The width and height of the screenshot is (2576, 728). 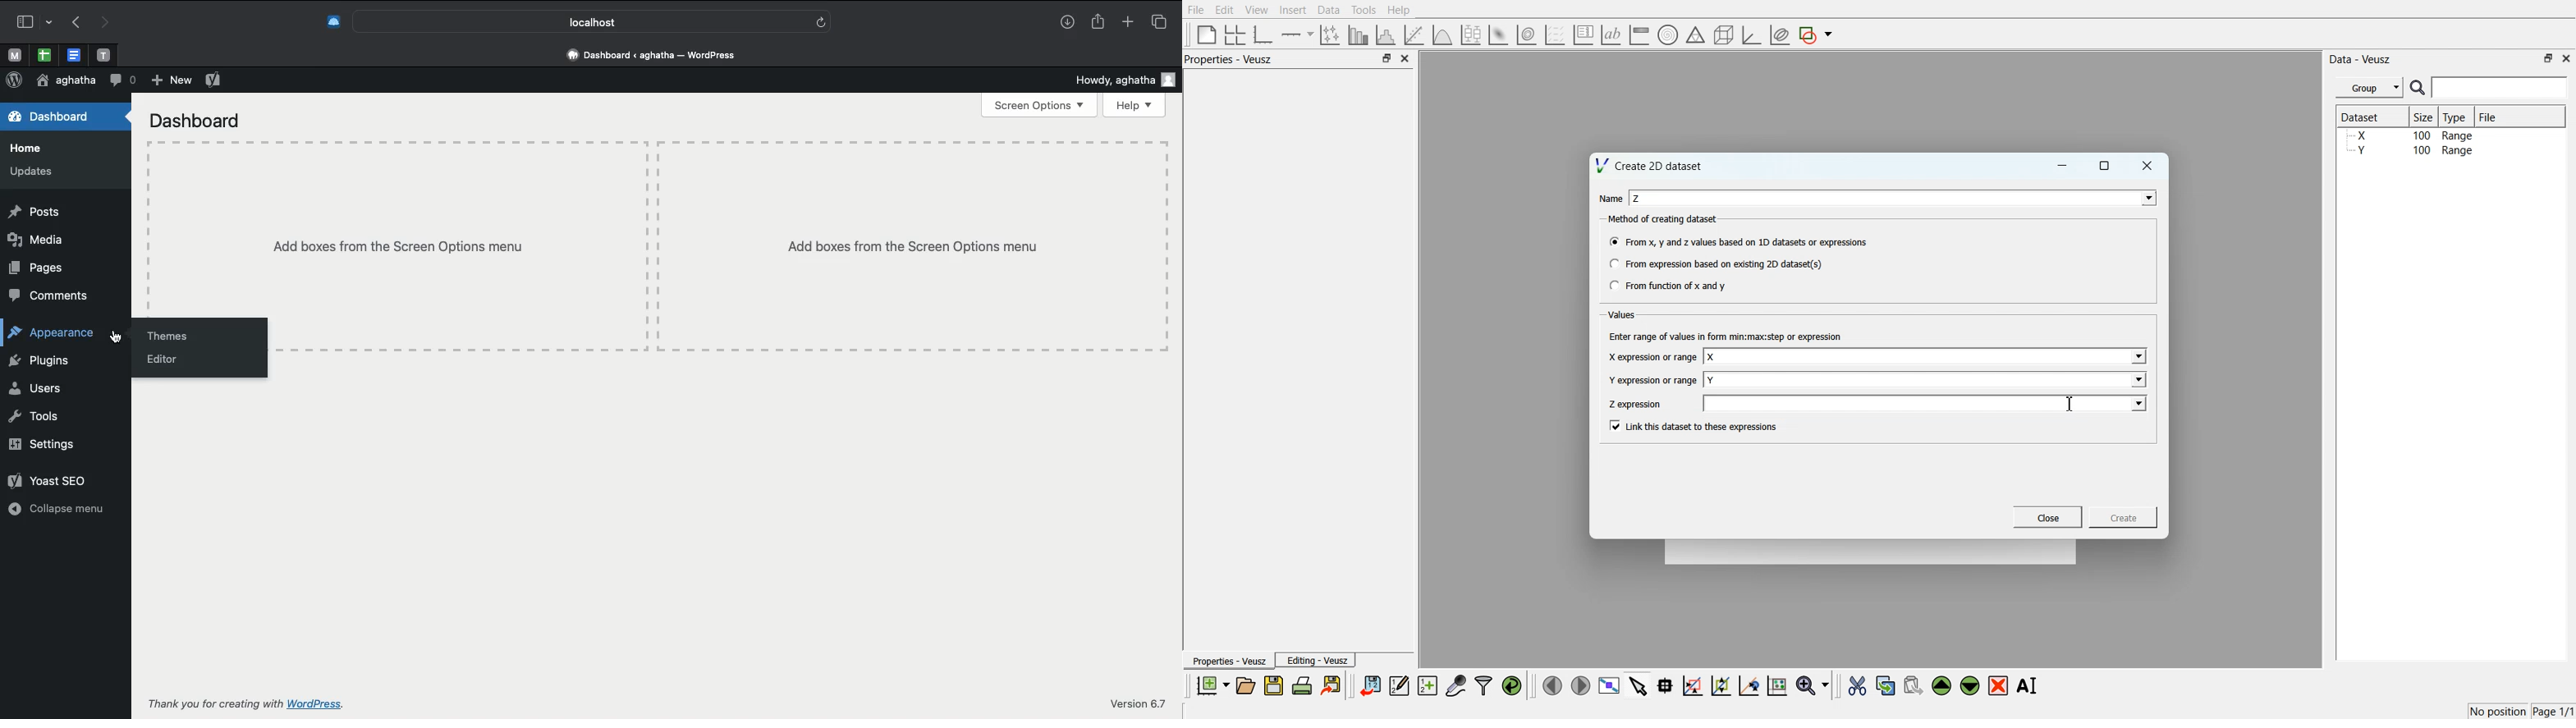 I want to click on |  (& Fromx, y and z values based on 1D datasets or expressions, so click(x=1740, y=240).